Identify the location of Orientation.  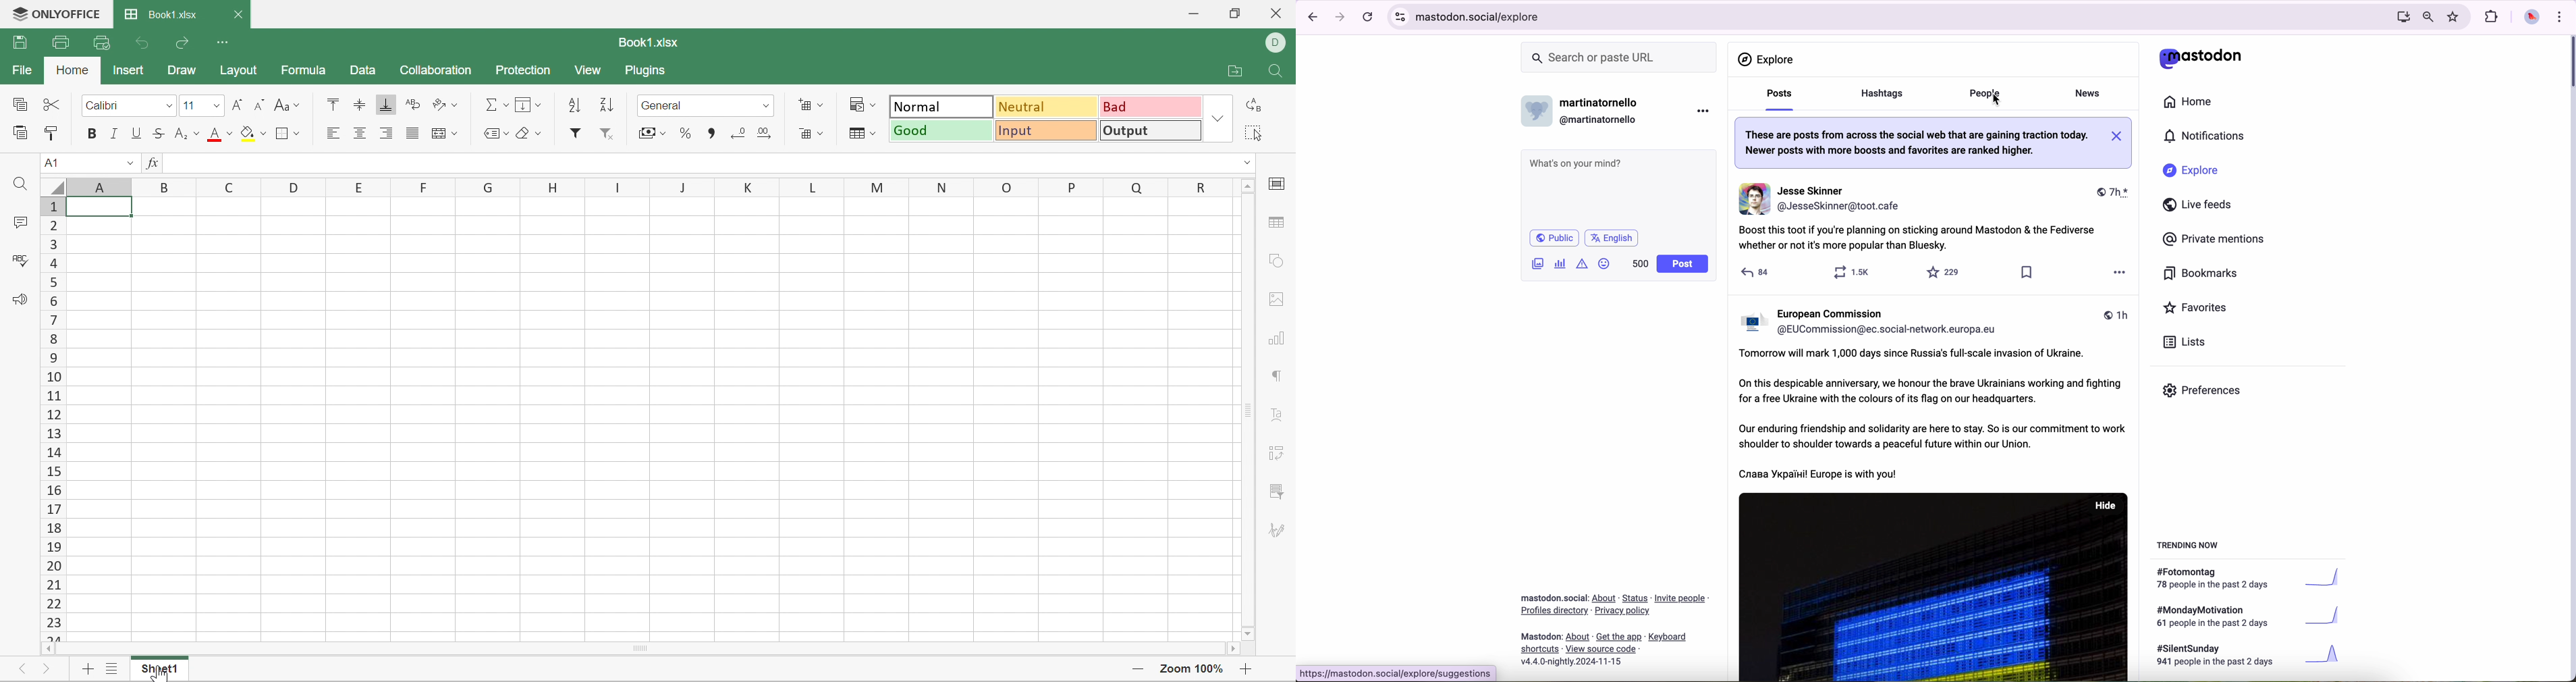
(444, 105).